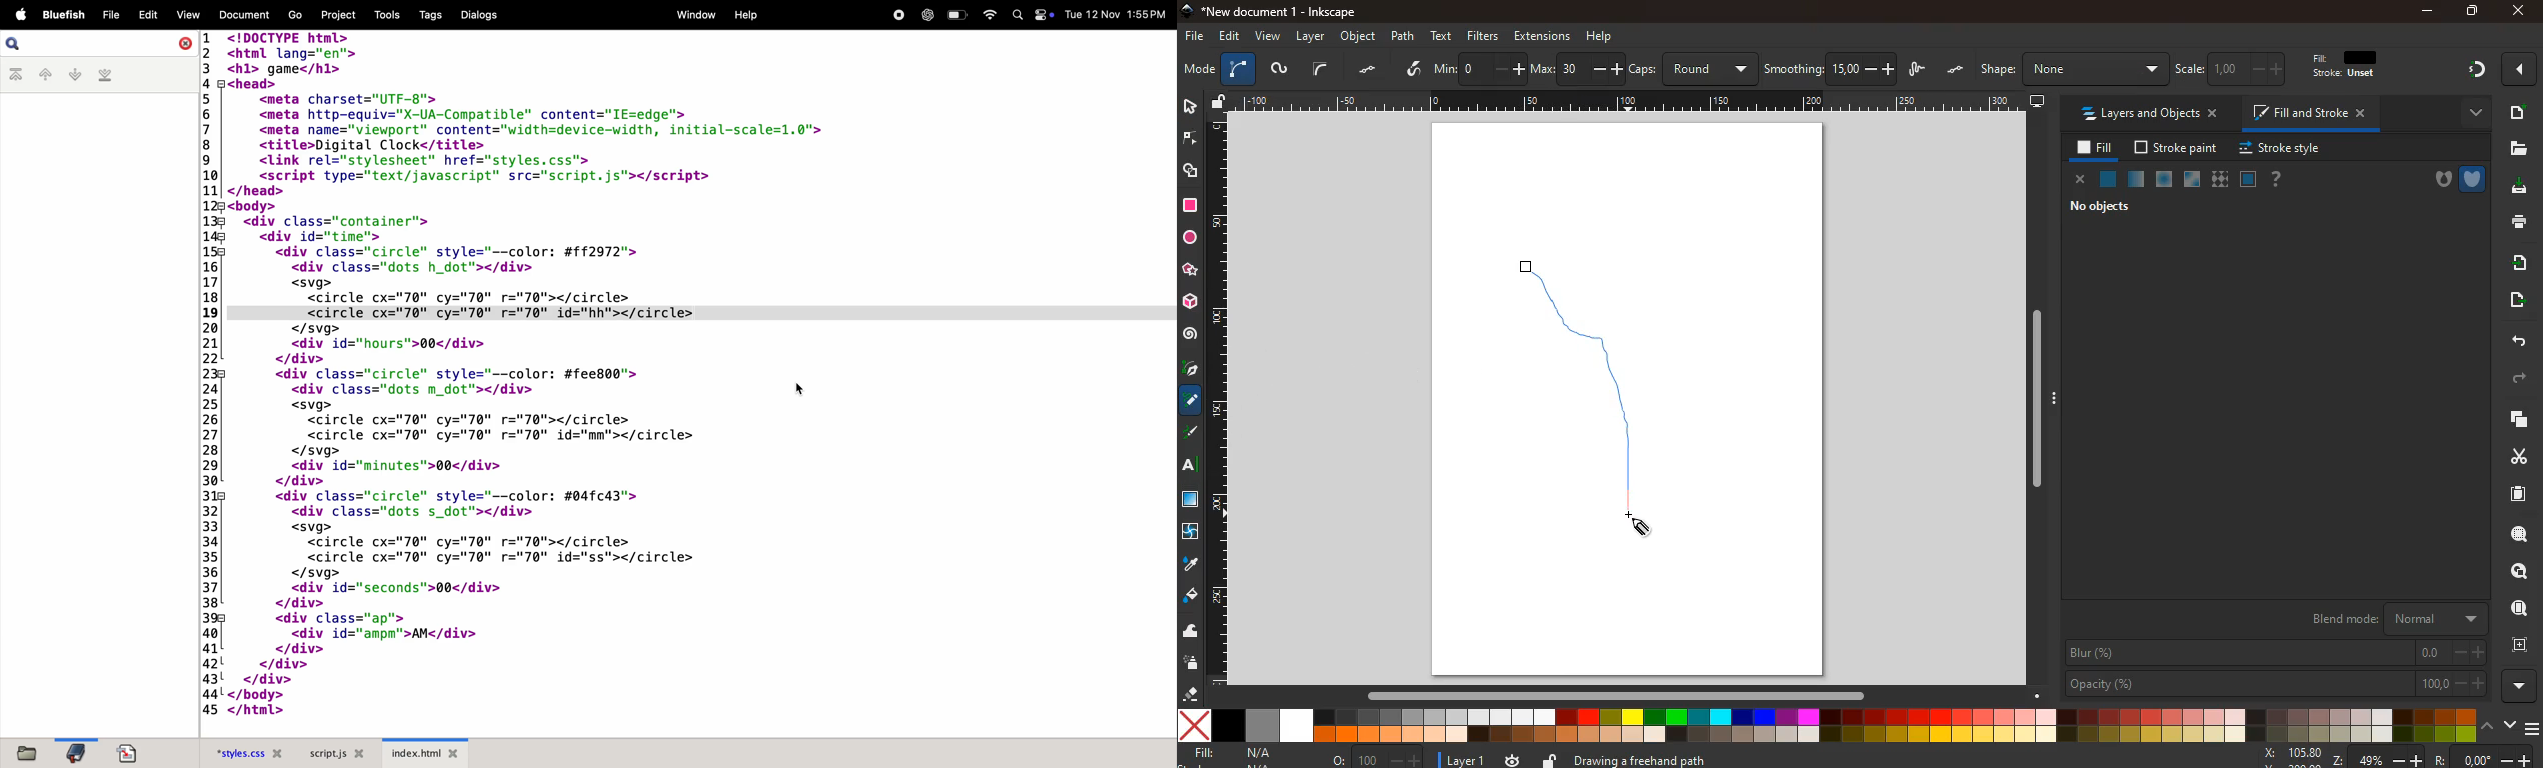 This screenshot has height=784, width=2548. Describe the element at coordinates (1961, 67) in the screenshot. I see `unlock` at that location.